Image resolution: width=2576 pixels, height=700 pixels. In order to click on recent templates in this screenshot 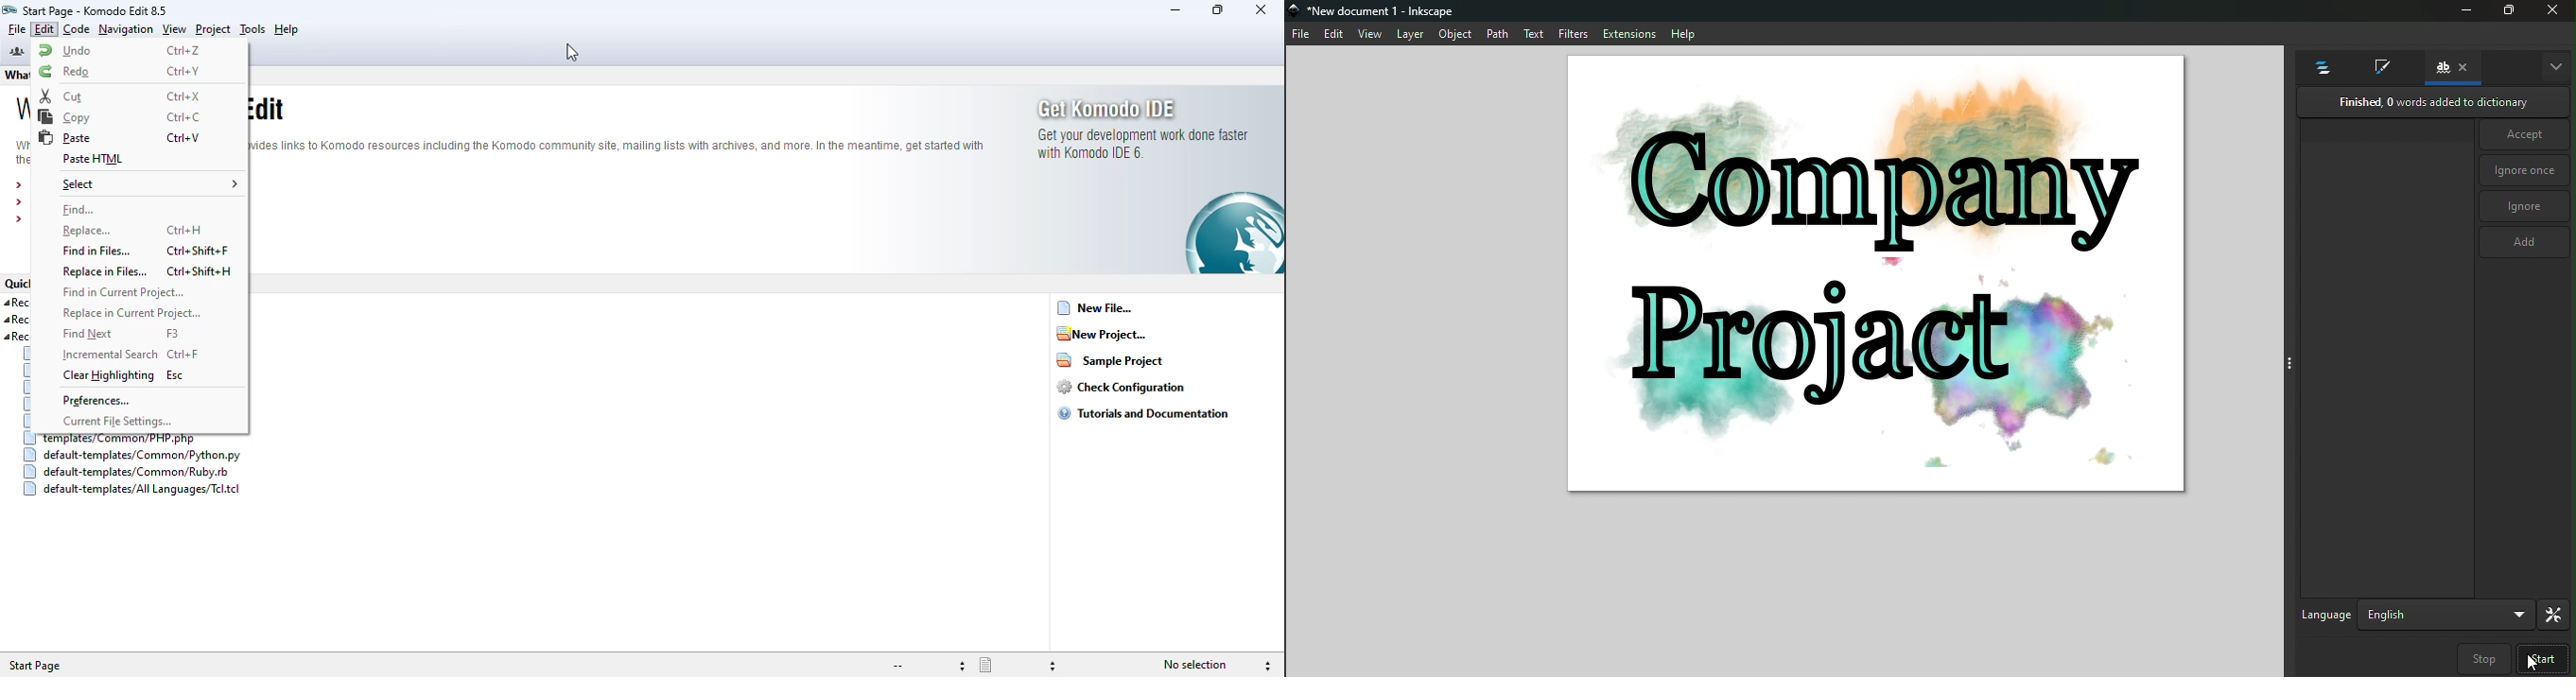, I will do `click(129, 465)`.